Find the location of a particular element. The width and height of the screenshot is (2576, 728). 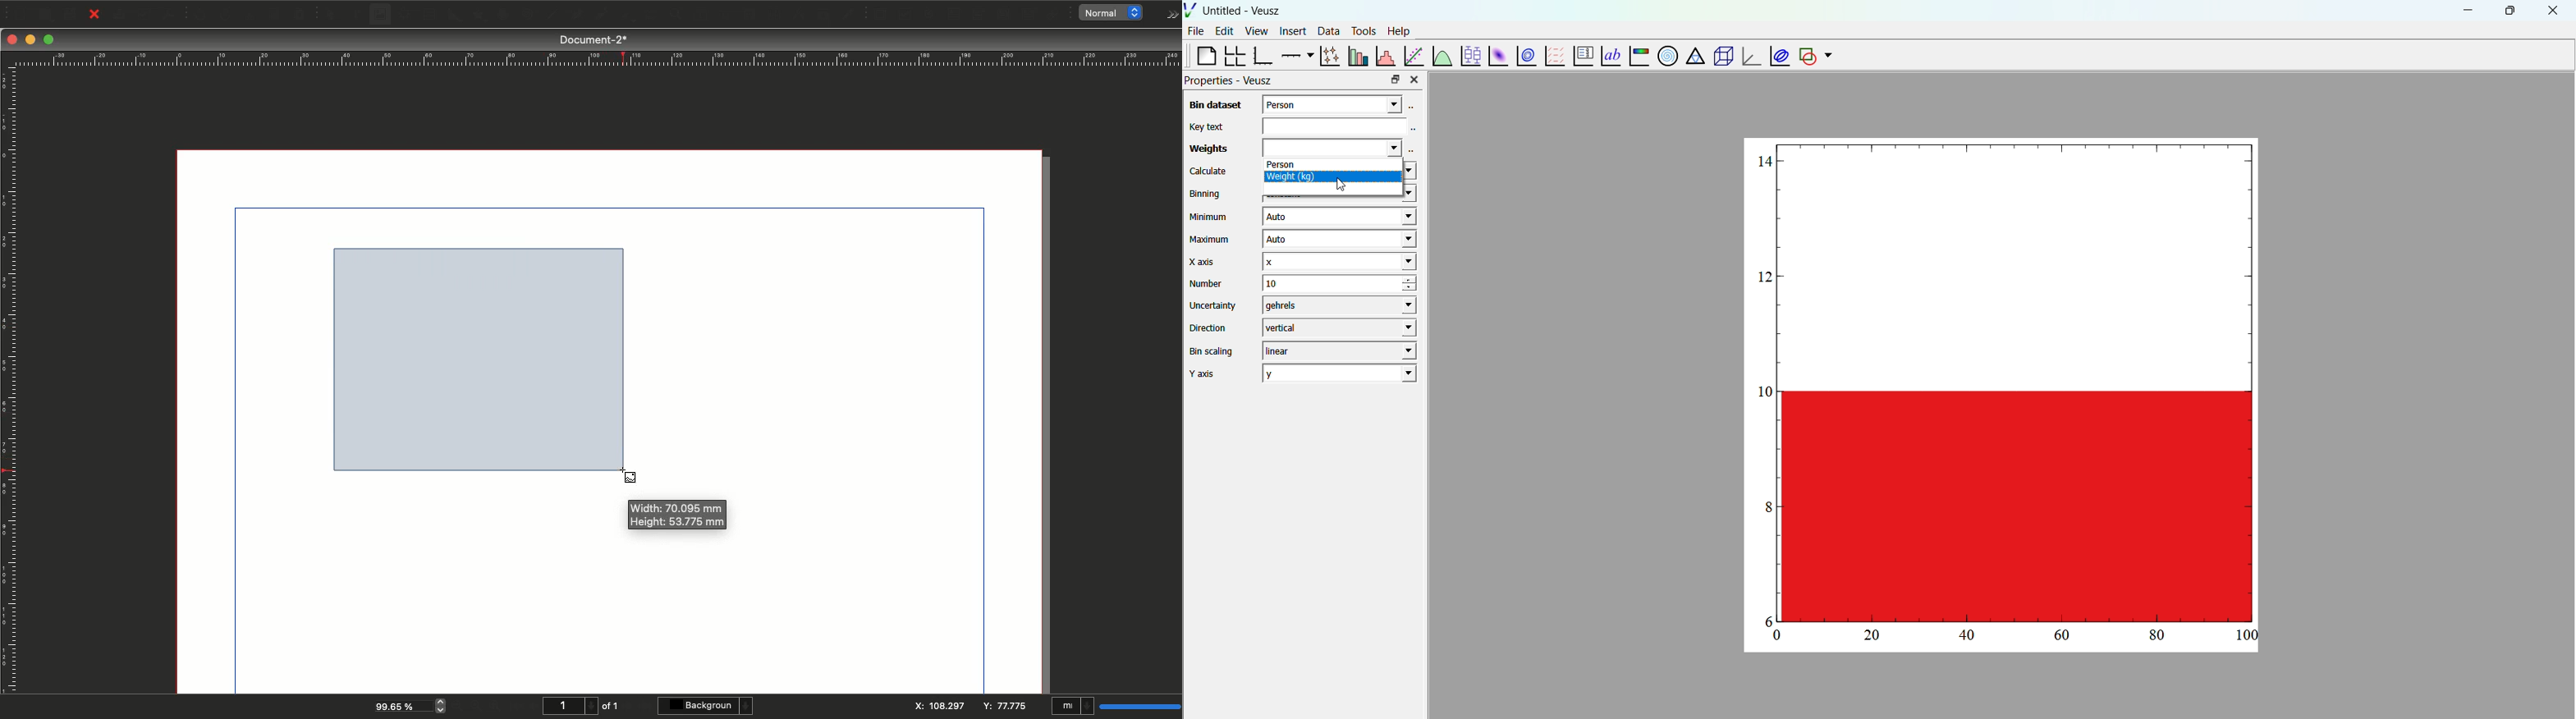

Eye dropper is located at coordinates (848, 15).